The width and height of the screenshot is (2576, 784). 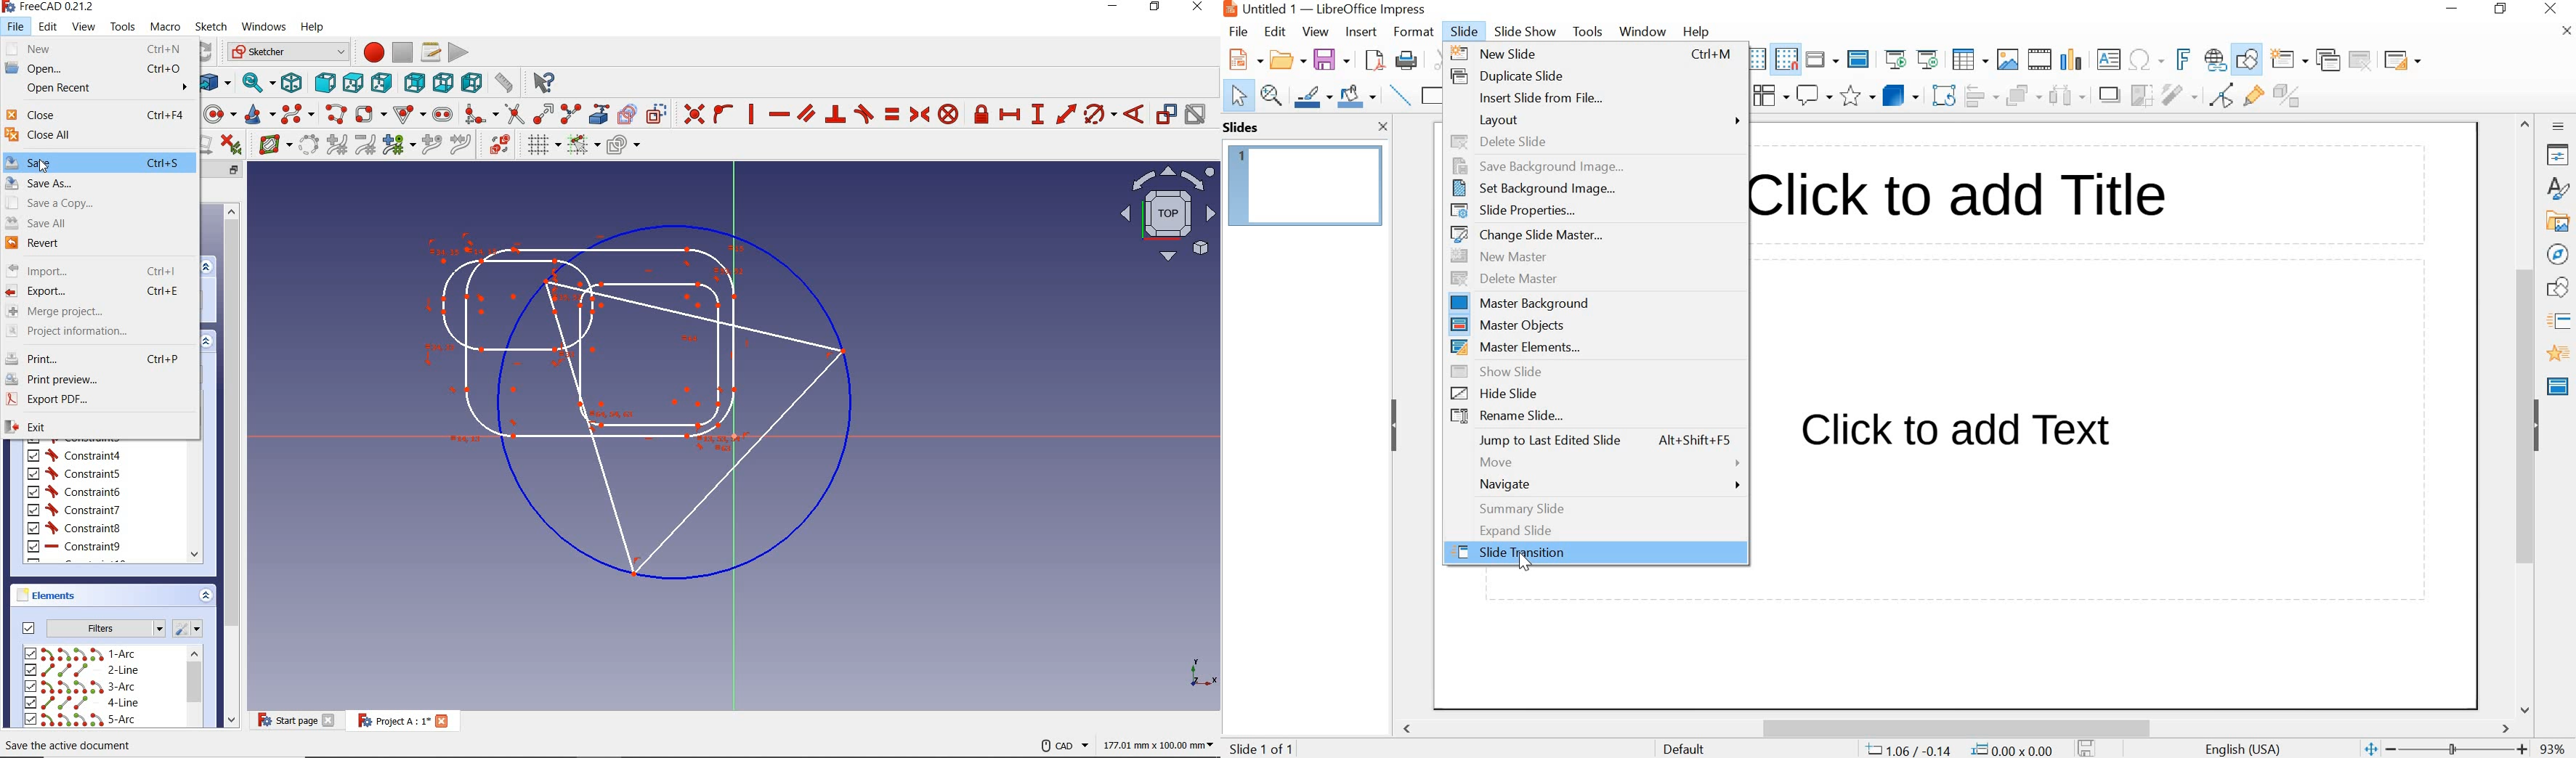 What do you see at coordinates (1235, 96) in the screenshot?
I see `Select` at bounding box center [1235, 96].